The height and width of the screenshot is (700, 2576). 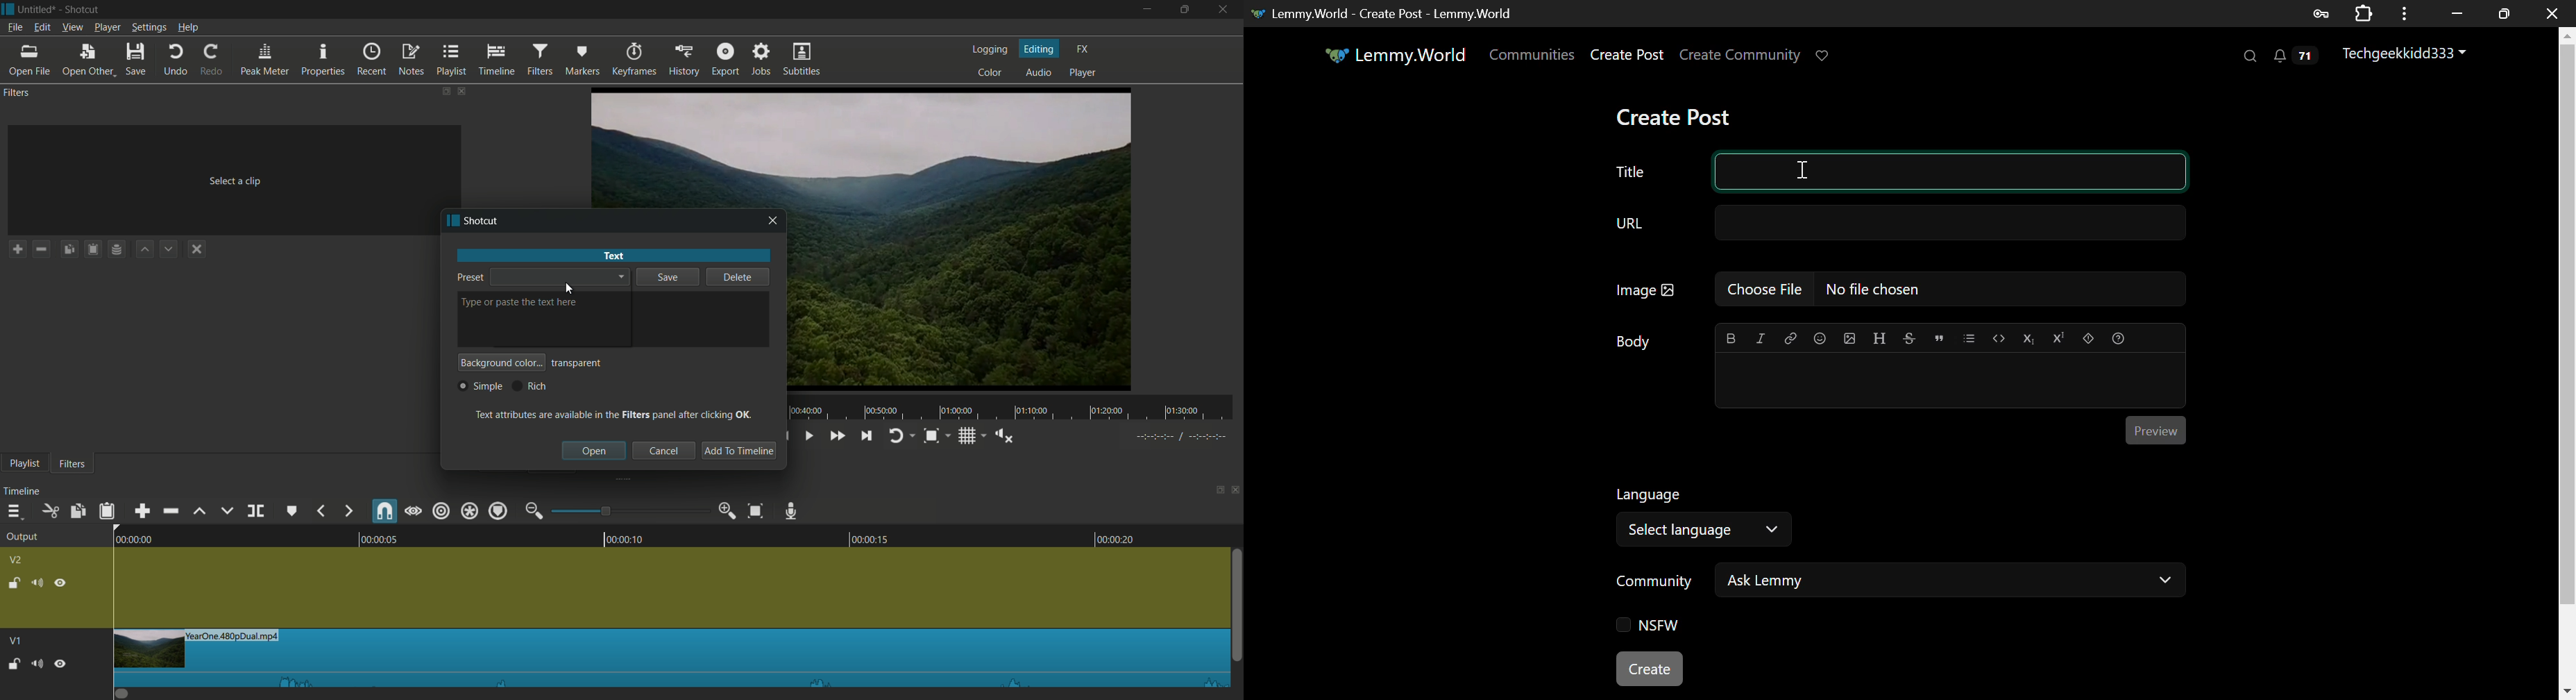 What do you see at coordinates (1185, 10) in the screenshot?
I see `maximize` at bounding box center [1185, 10].